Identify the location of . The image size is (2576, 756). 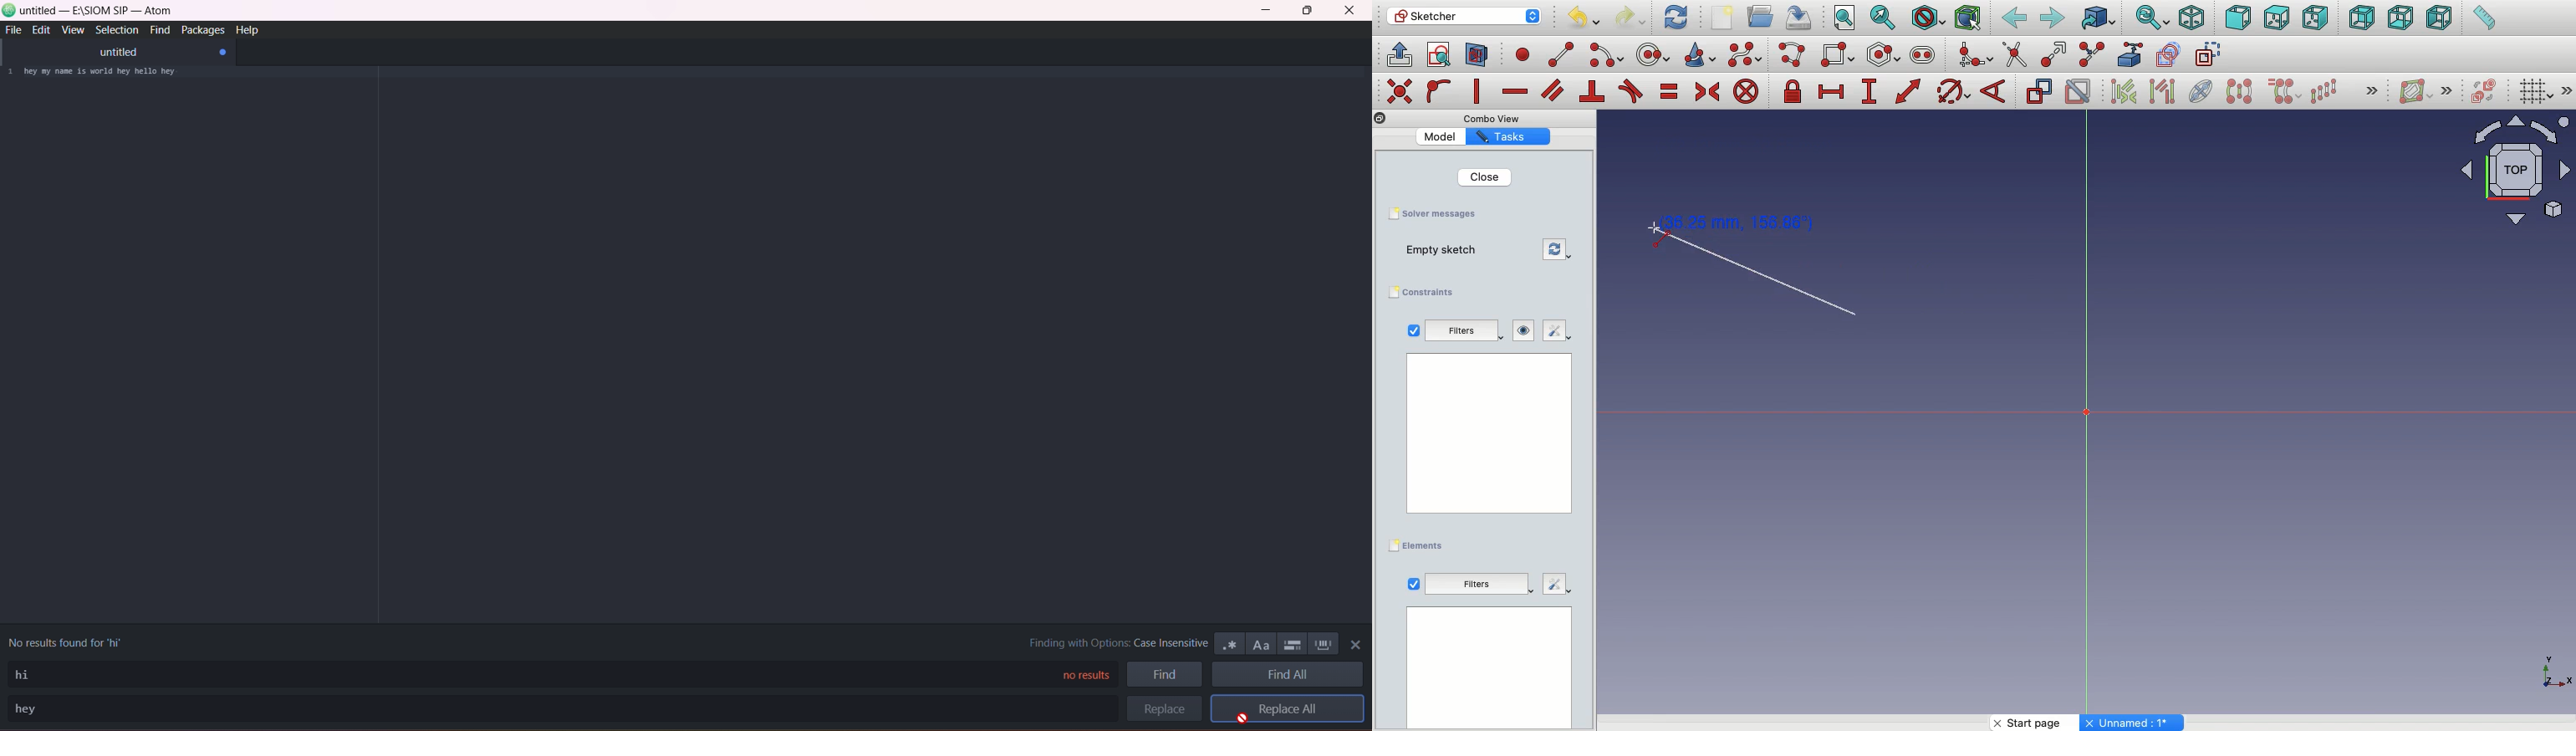
(2369, 89).